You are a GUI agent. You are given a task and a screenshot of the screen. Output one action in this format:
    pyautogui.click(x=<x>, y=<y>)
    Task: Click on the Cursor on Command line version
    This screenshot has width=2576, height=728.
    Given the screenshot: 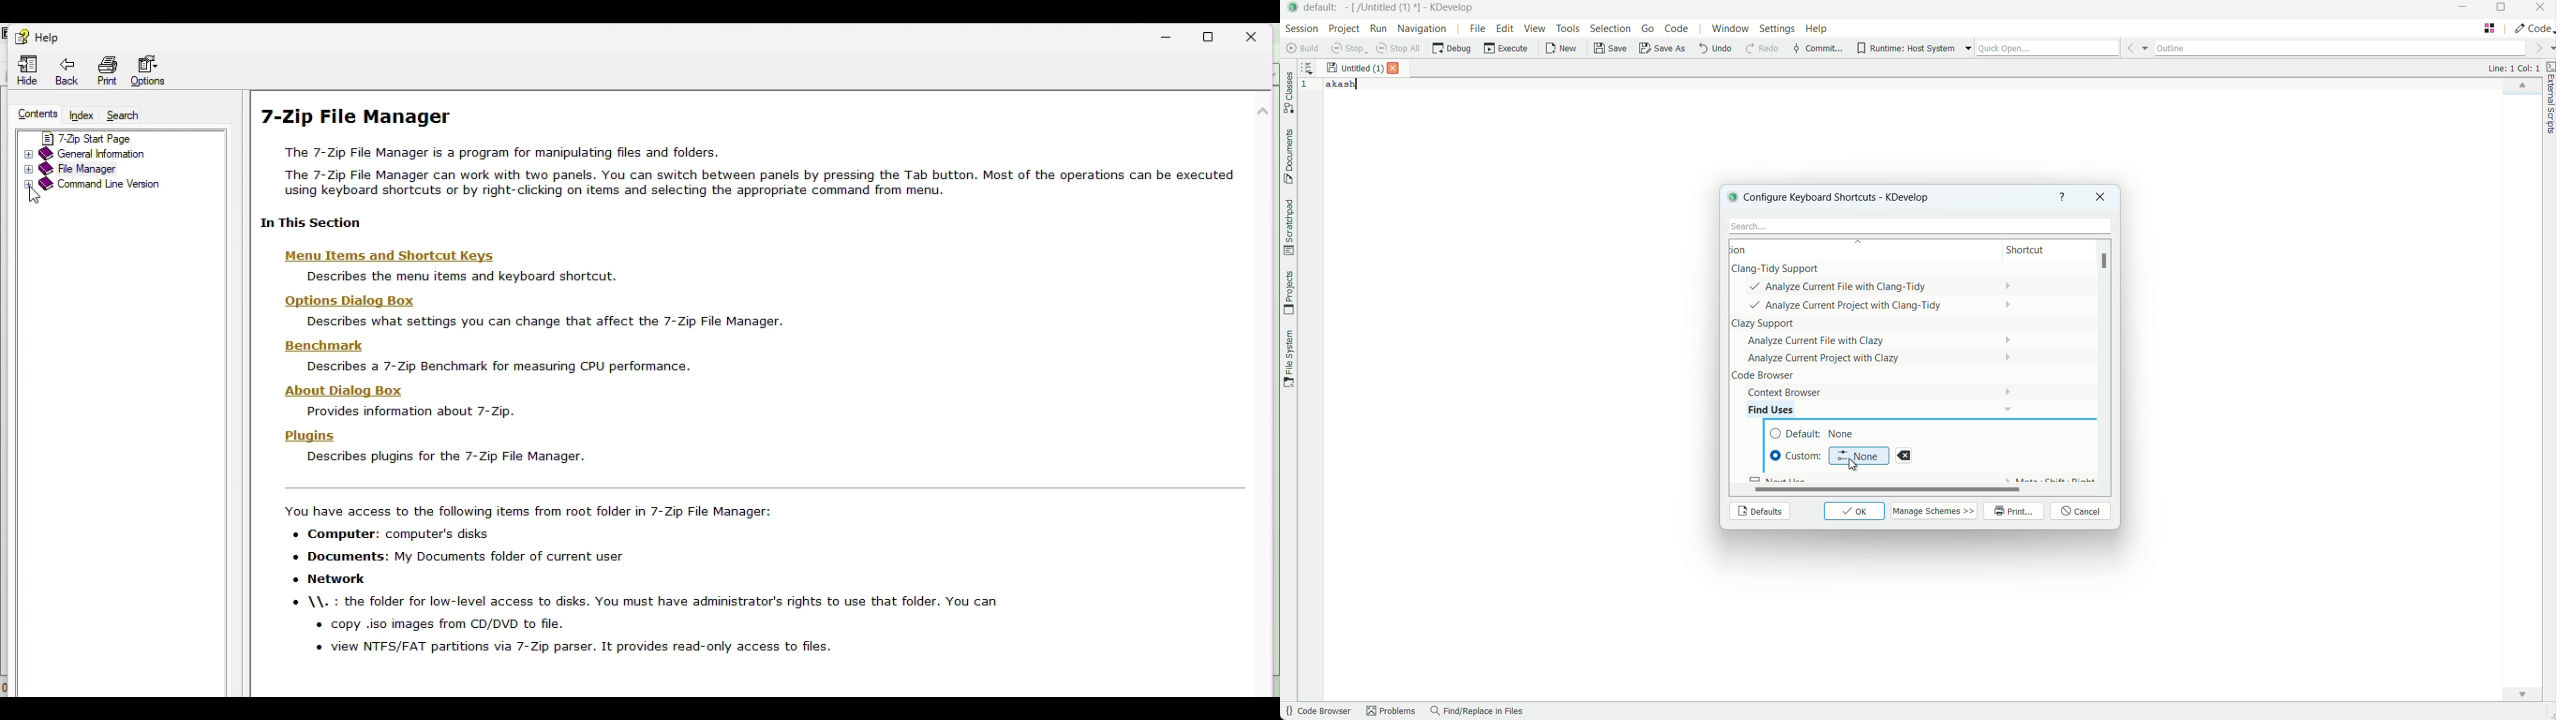 What is the action you would take?
    pyautogui.click(x=114, y=191)
    